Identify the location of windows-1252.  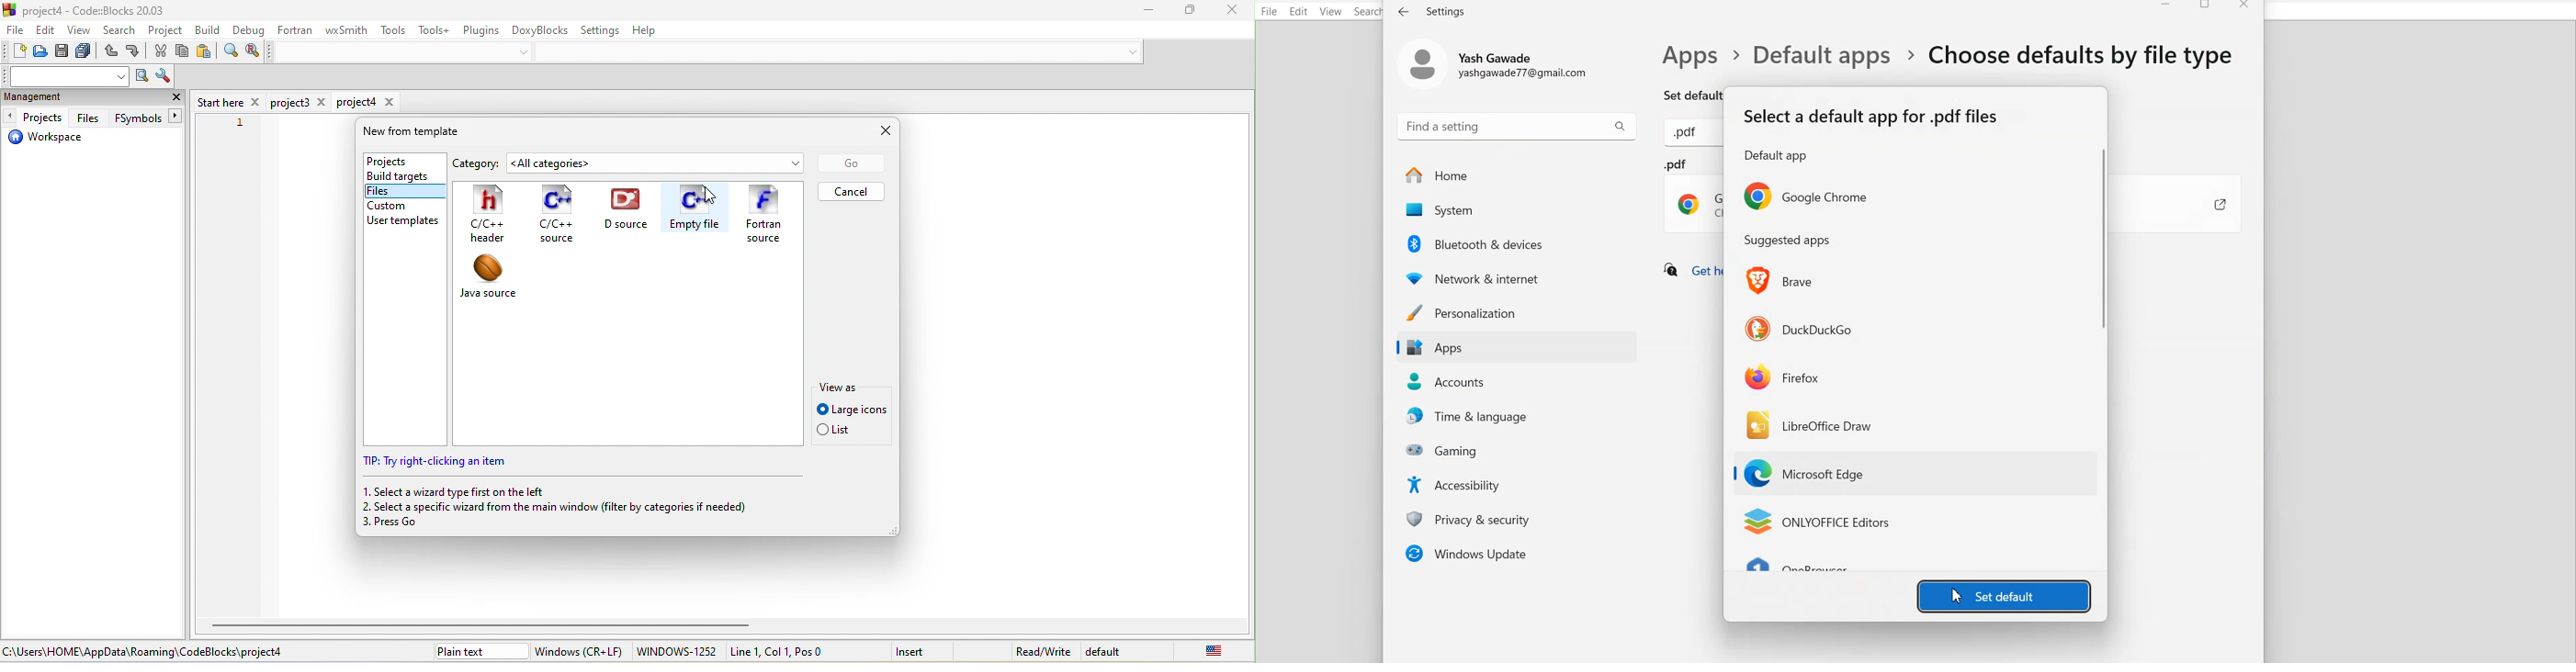
(676, 652).